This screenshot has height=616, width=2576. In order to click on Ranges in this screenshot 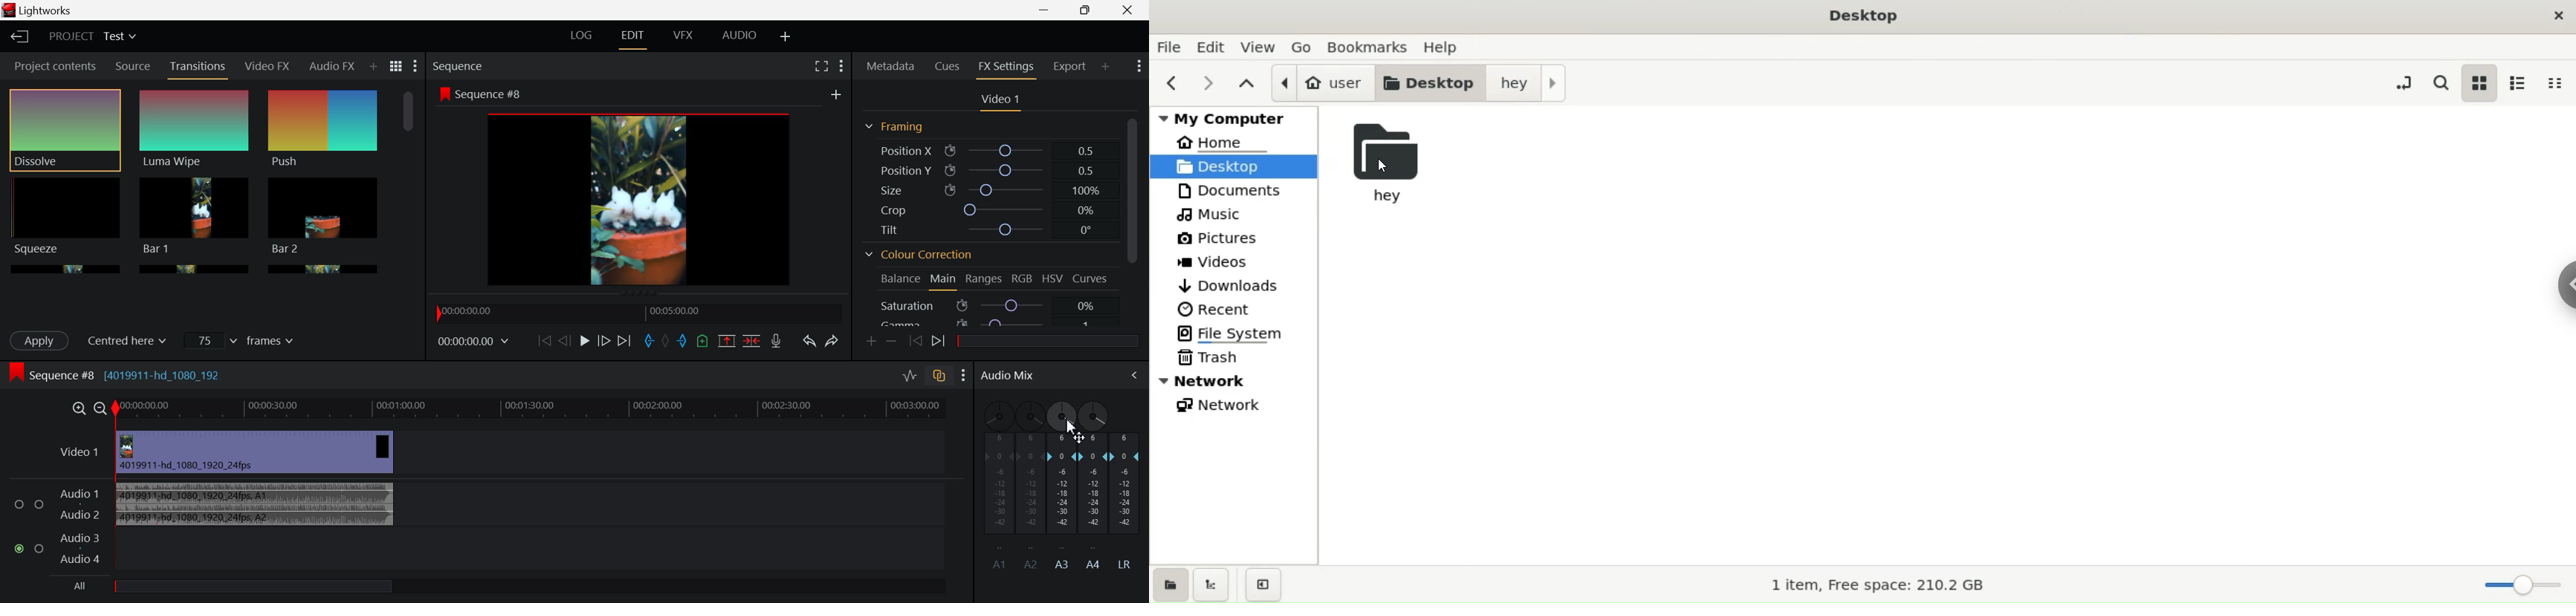, I will do `click(984, 279)`.